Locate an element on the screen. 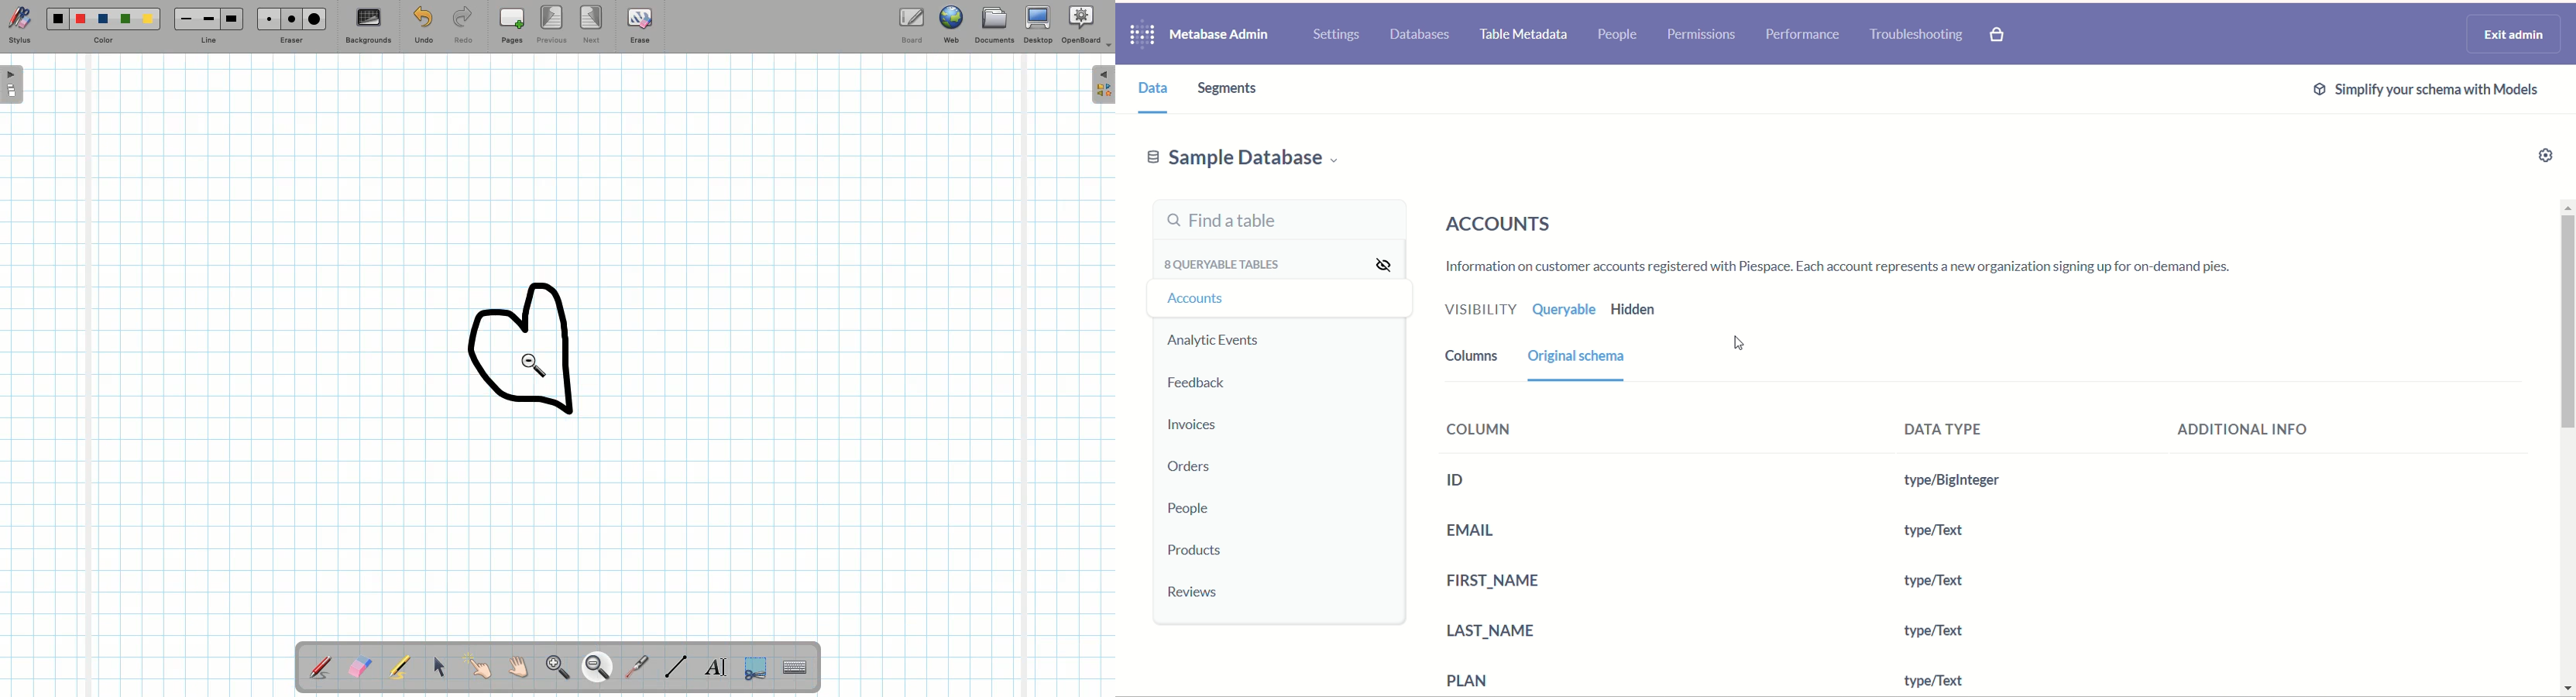 This screenshot has width=2576, height=700. ast name is located at coordinates (1497, 631).